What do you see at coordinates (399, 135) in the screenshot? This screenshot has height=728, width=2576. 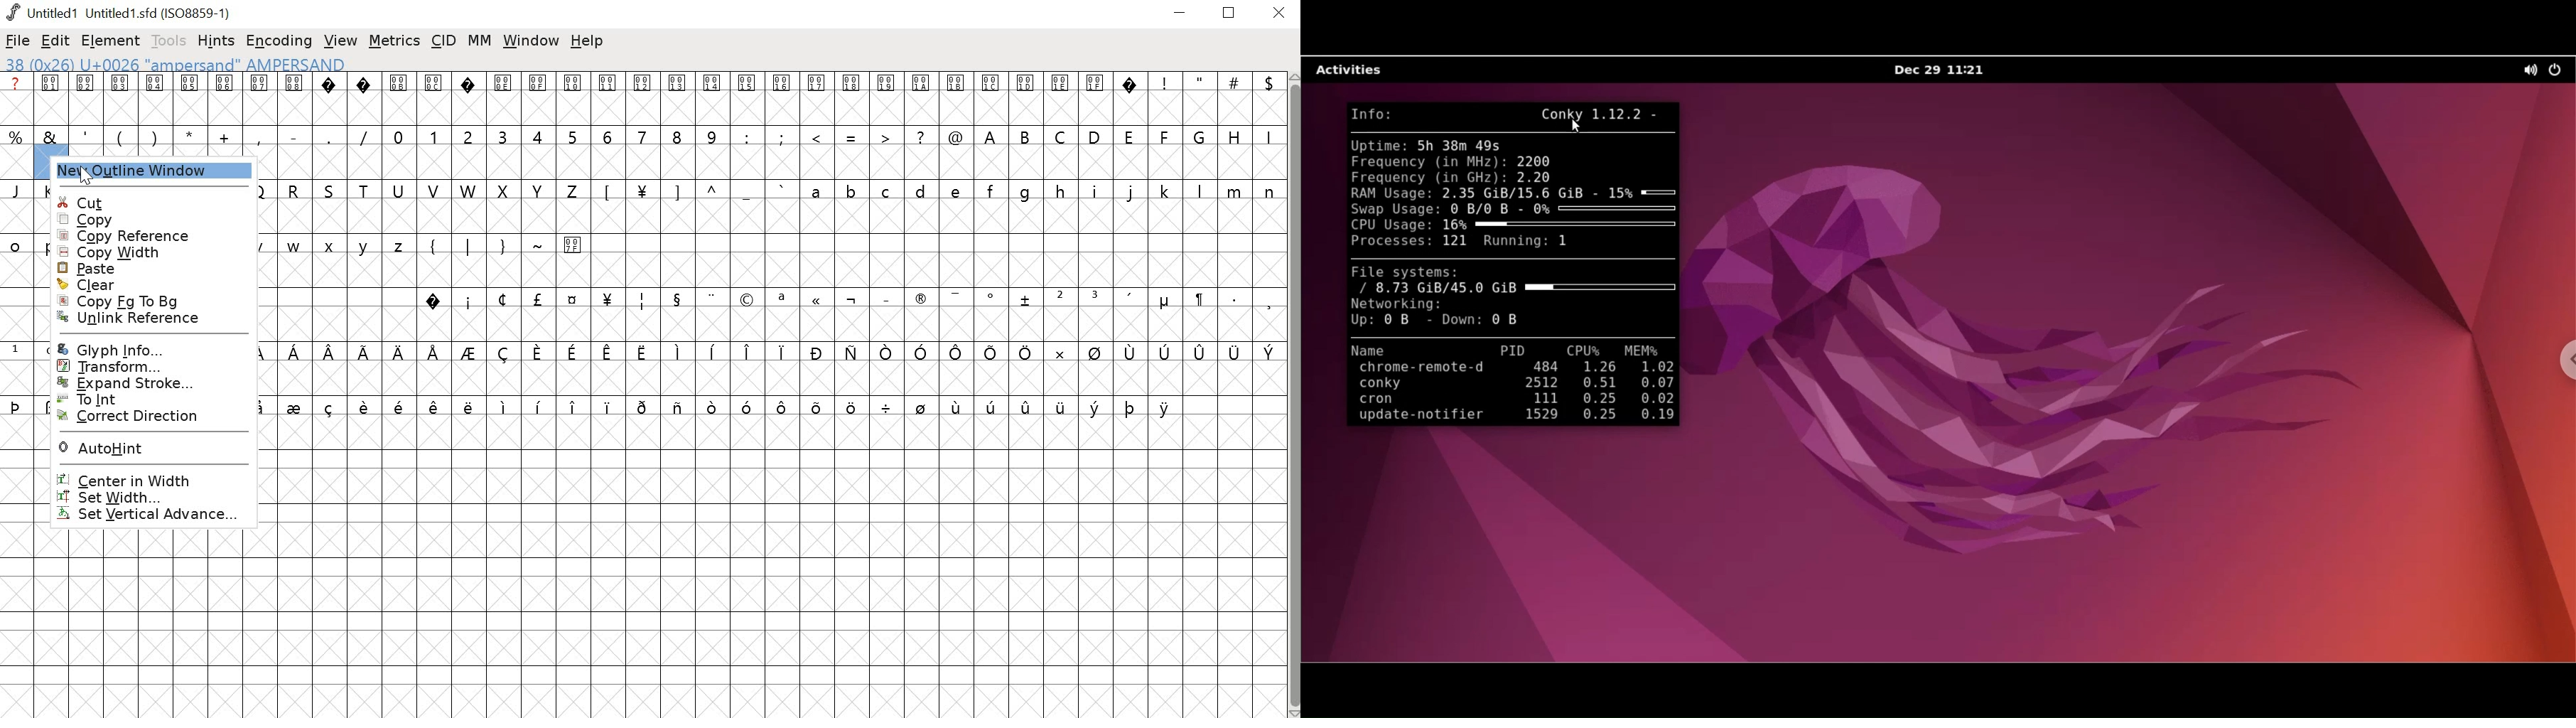 I see `0` at bounding box center [399, 135].